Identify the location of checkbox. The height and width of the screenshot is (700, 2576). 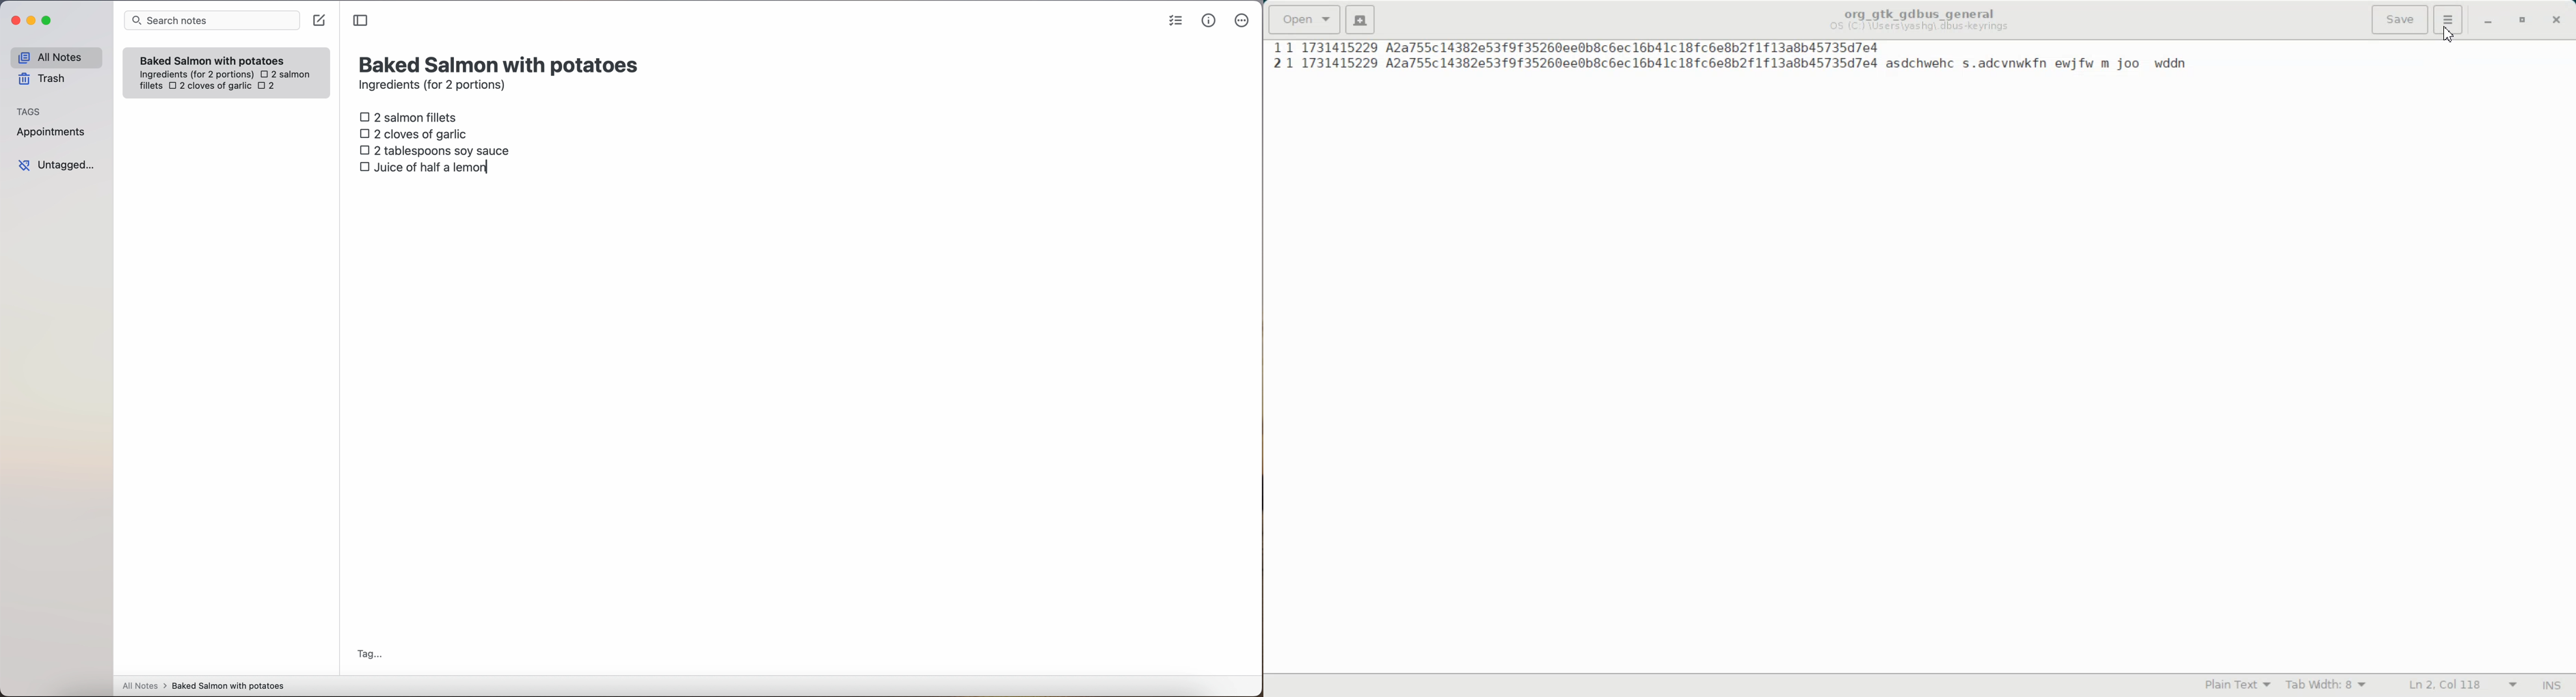
(363, 168).